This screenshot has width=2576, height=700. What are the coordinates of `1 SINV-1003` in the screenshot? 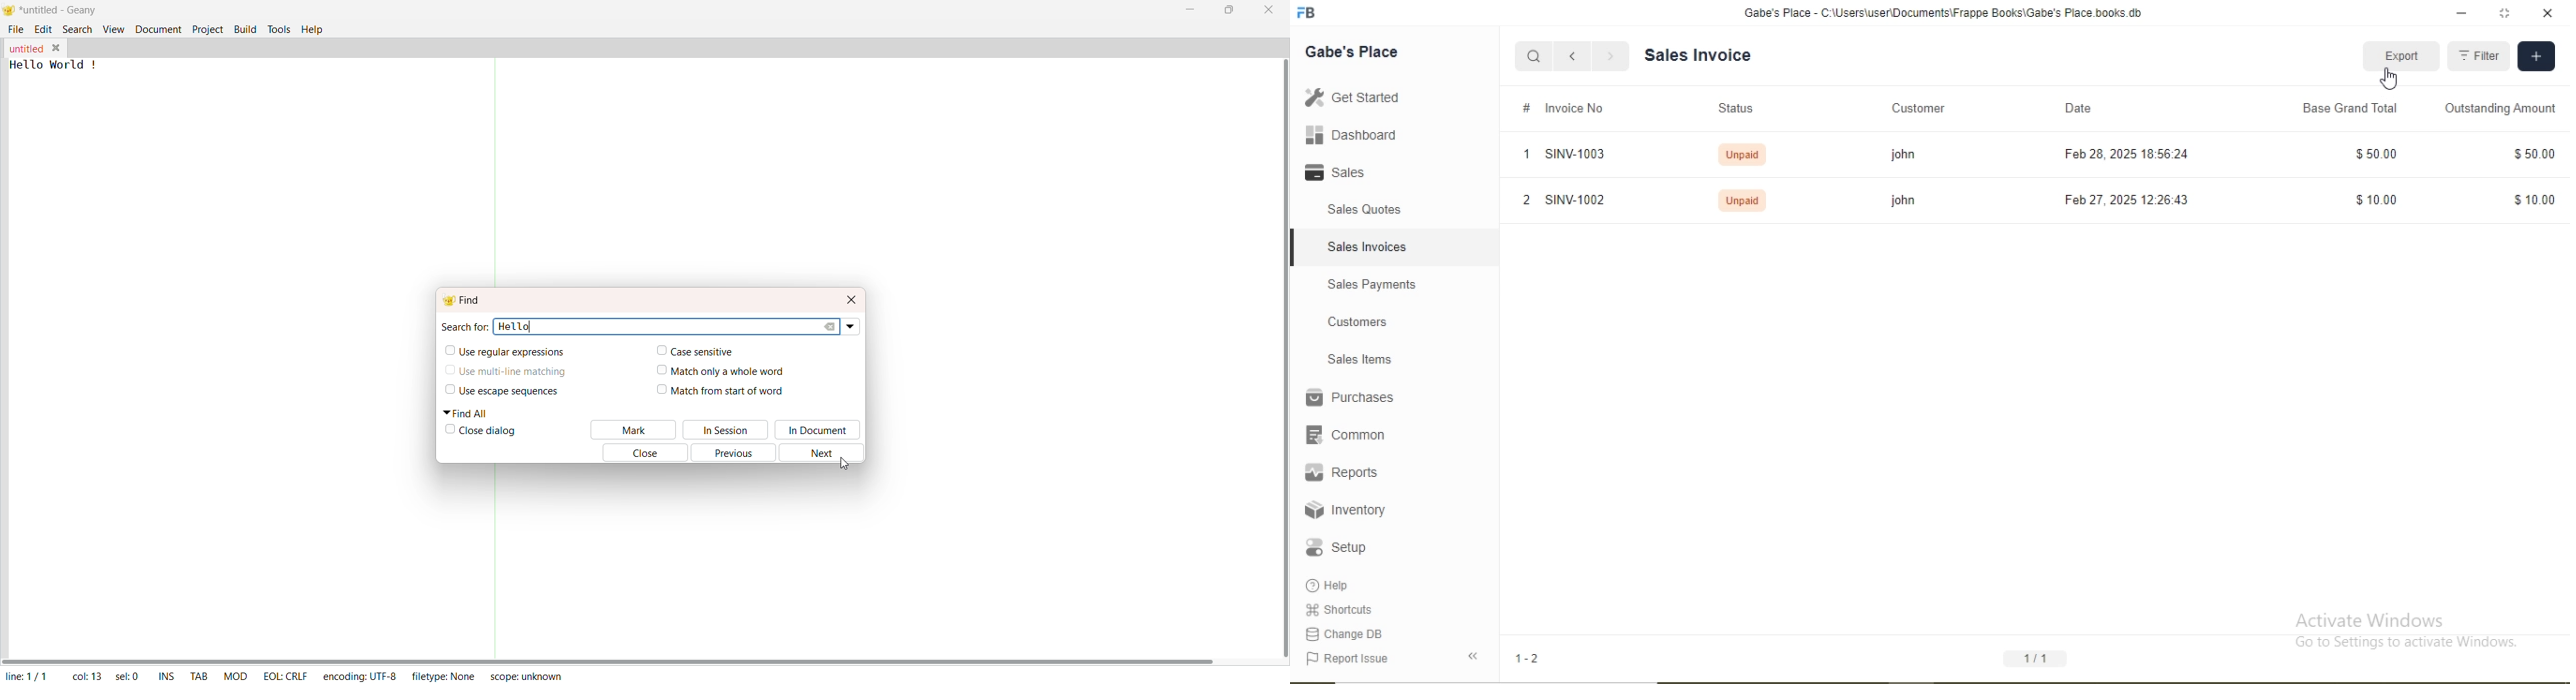 It's located at (1561, 155).